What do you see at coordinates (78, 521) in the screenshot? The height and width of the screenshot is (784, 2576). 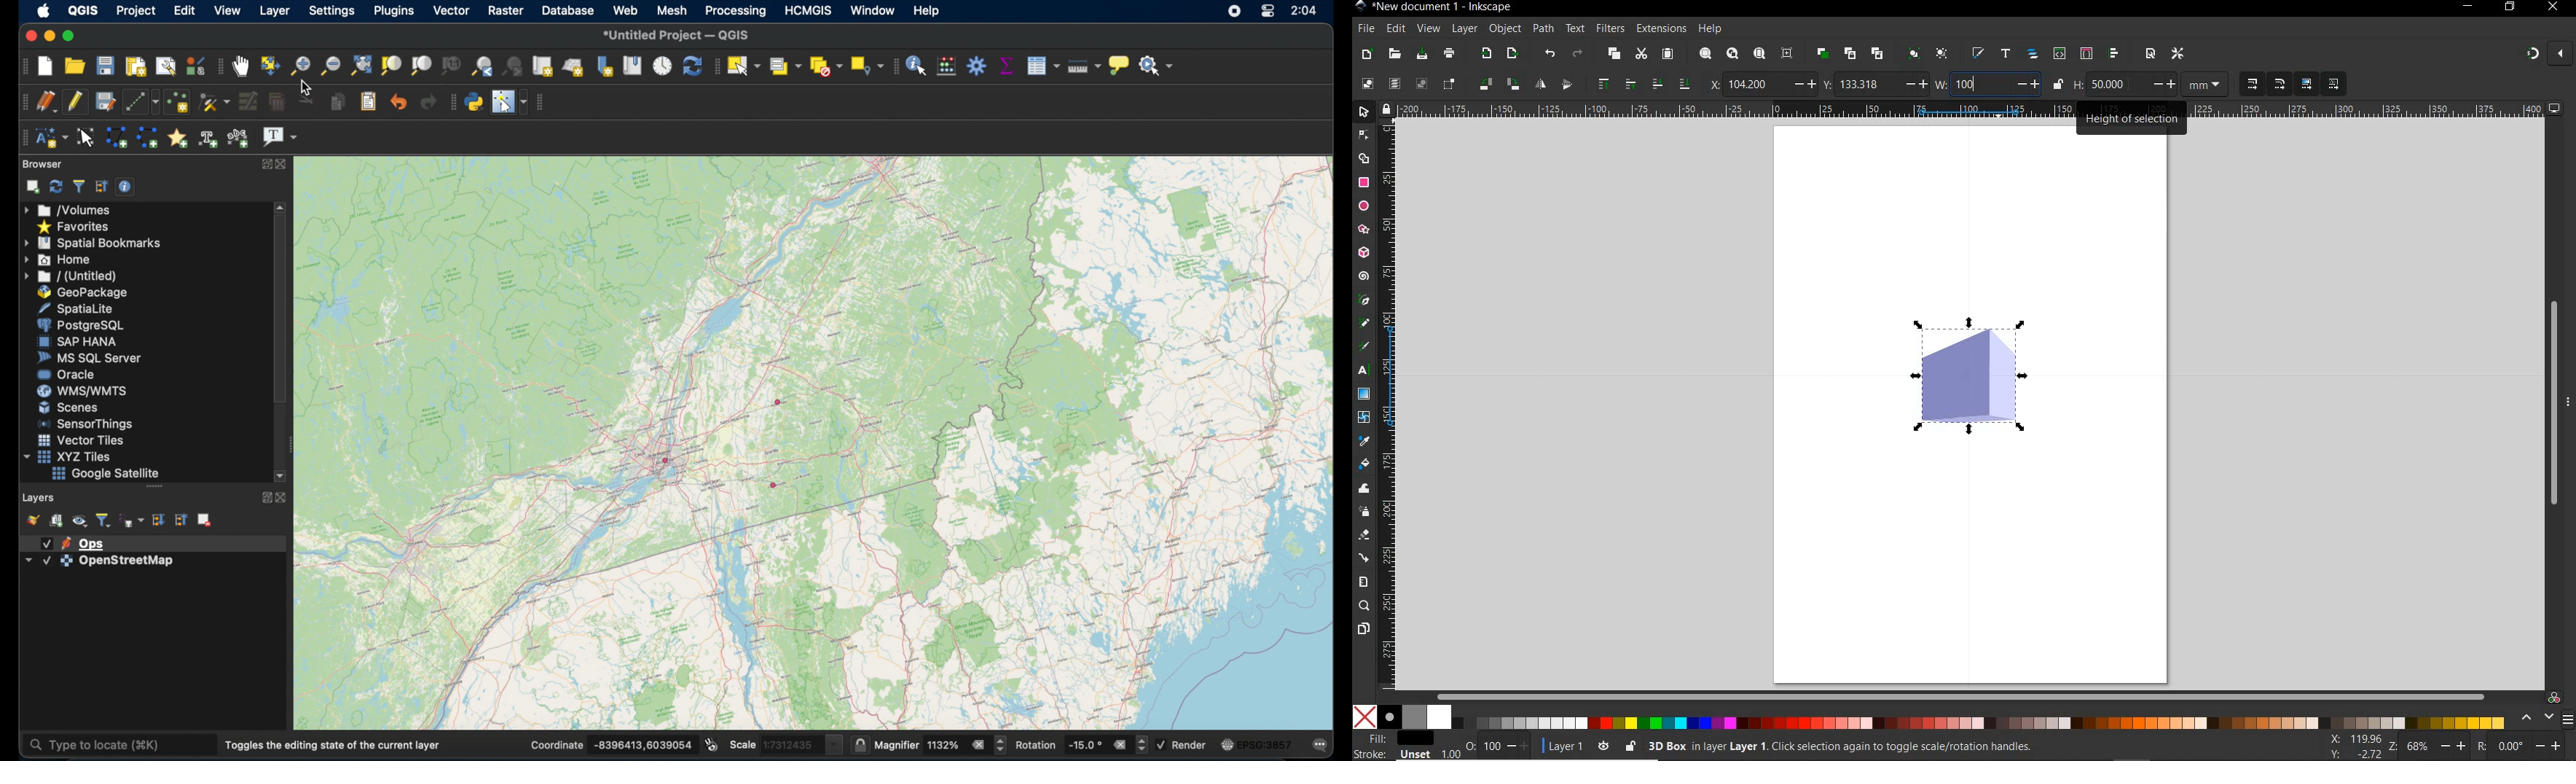 I see `manage map themes` at bounding box center [78, 521].